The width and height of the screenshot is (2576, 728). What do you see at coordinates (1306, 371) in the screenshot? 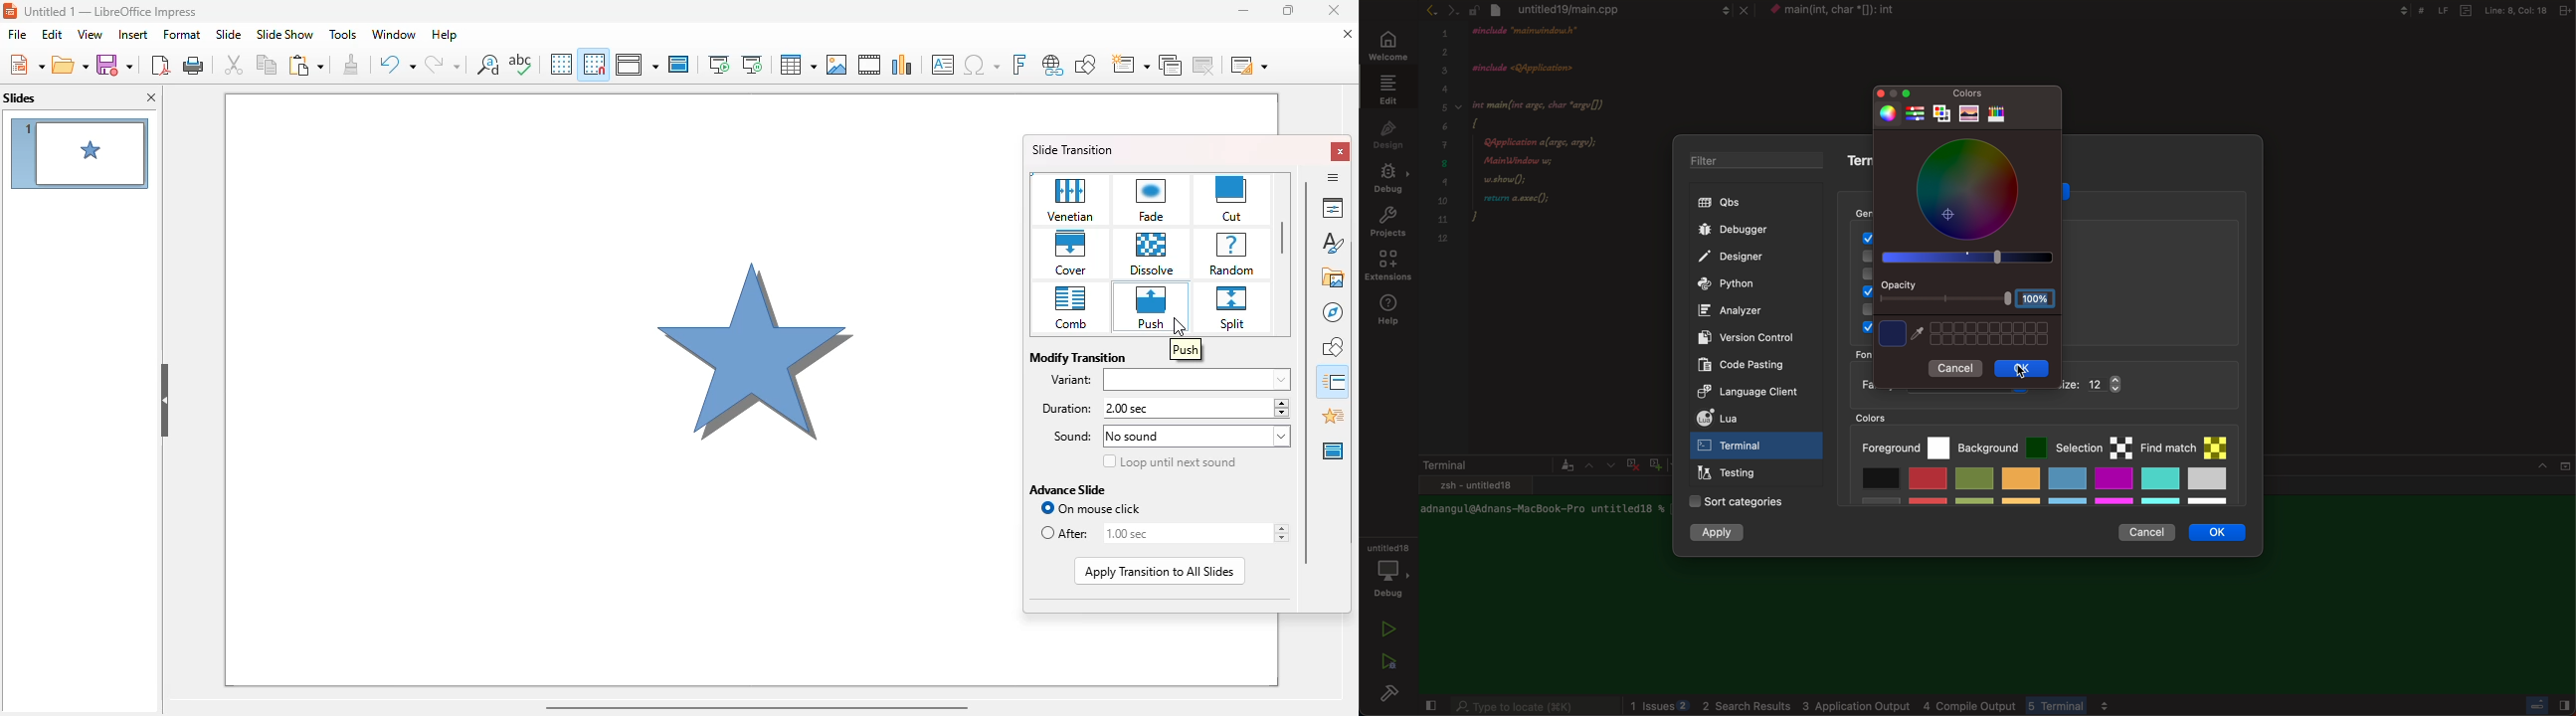
I see `vertical scroll bar` at bounding box center [1306, 371].